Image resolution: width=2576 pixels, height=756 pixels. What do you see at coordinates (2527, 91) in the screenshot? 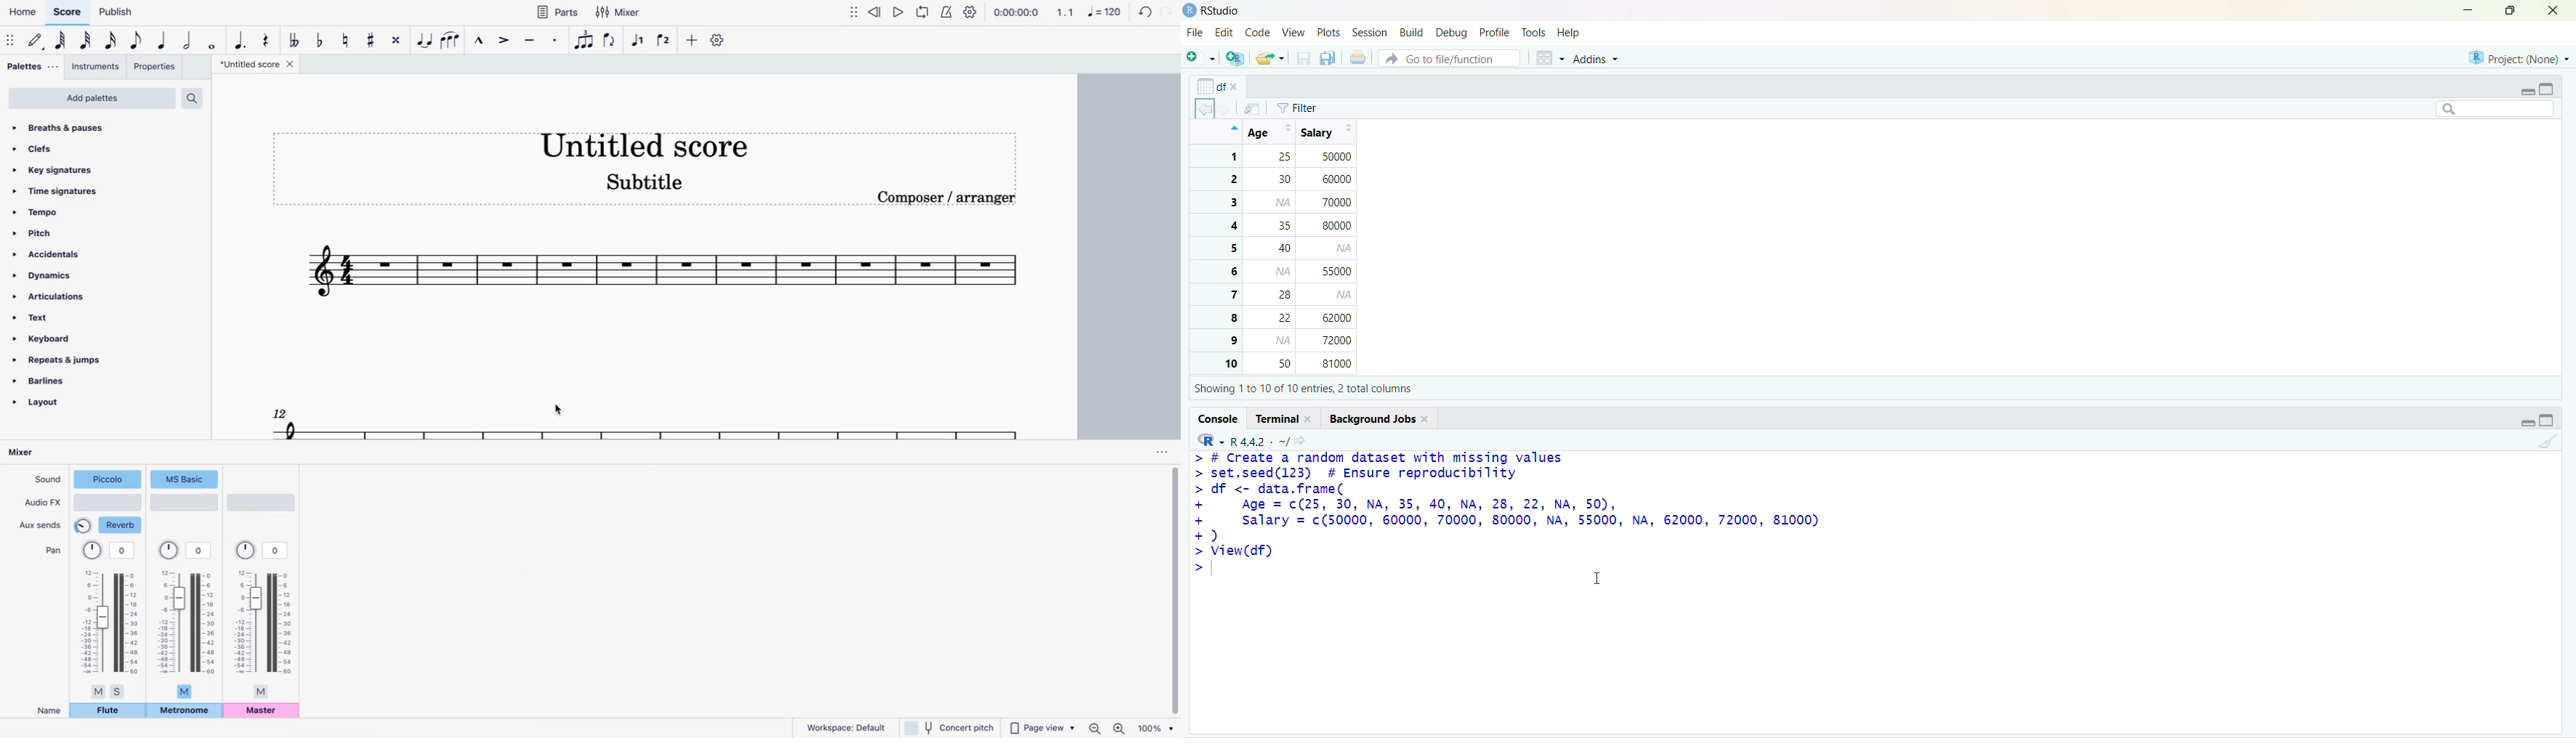
I see `expand` at bounding box center [2527, 91].